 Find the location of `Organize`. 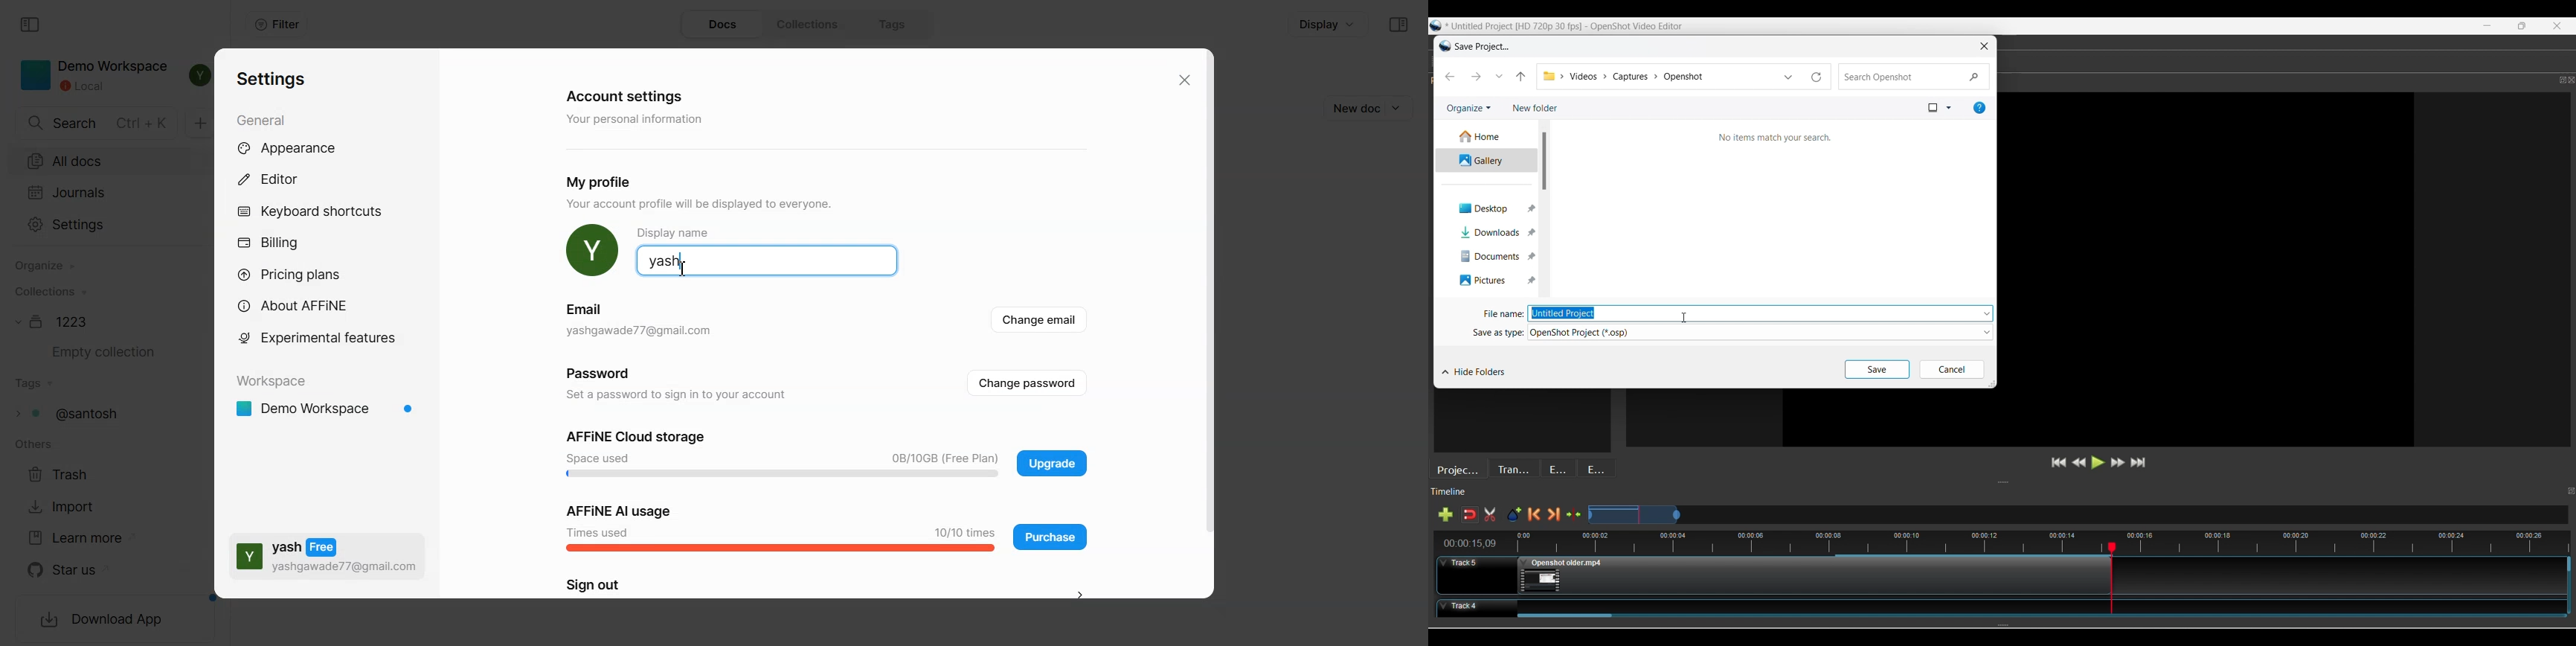

Organize is located at coordinates (44, 266).